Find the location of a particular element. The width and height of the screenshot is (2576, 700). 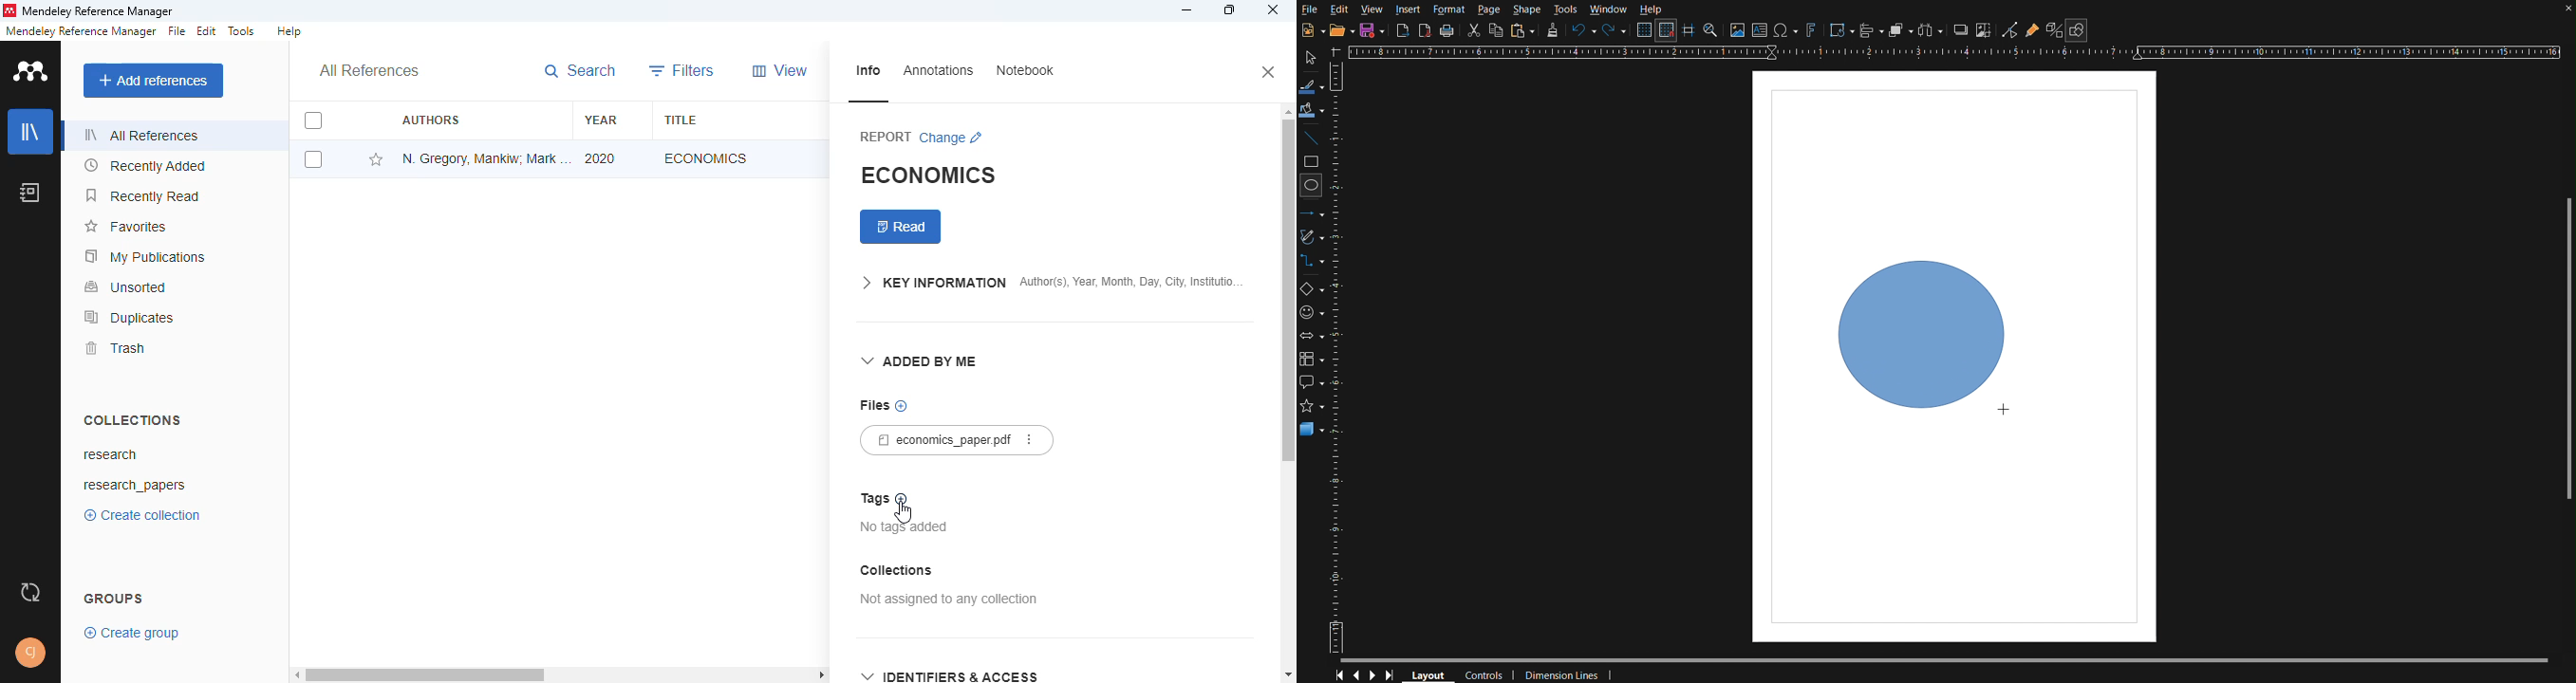

Guidelines while moving is located at coordinates (1689, 33).